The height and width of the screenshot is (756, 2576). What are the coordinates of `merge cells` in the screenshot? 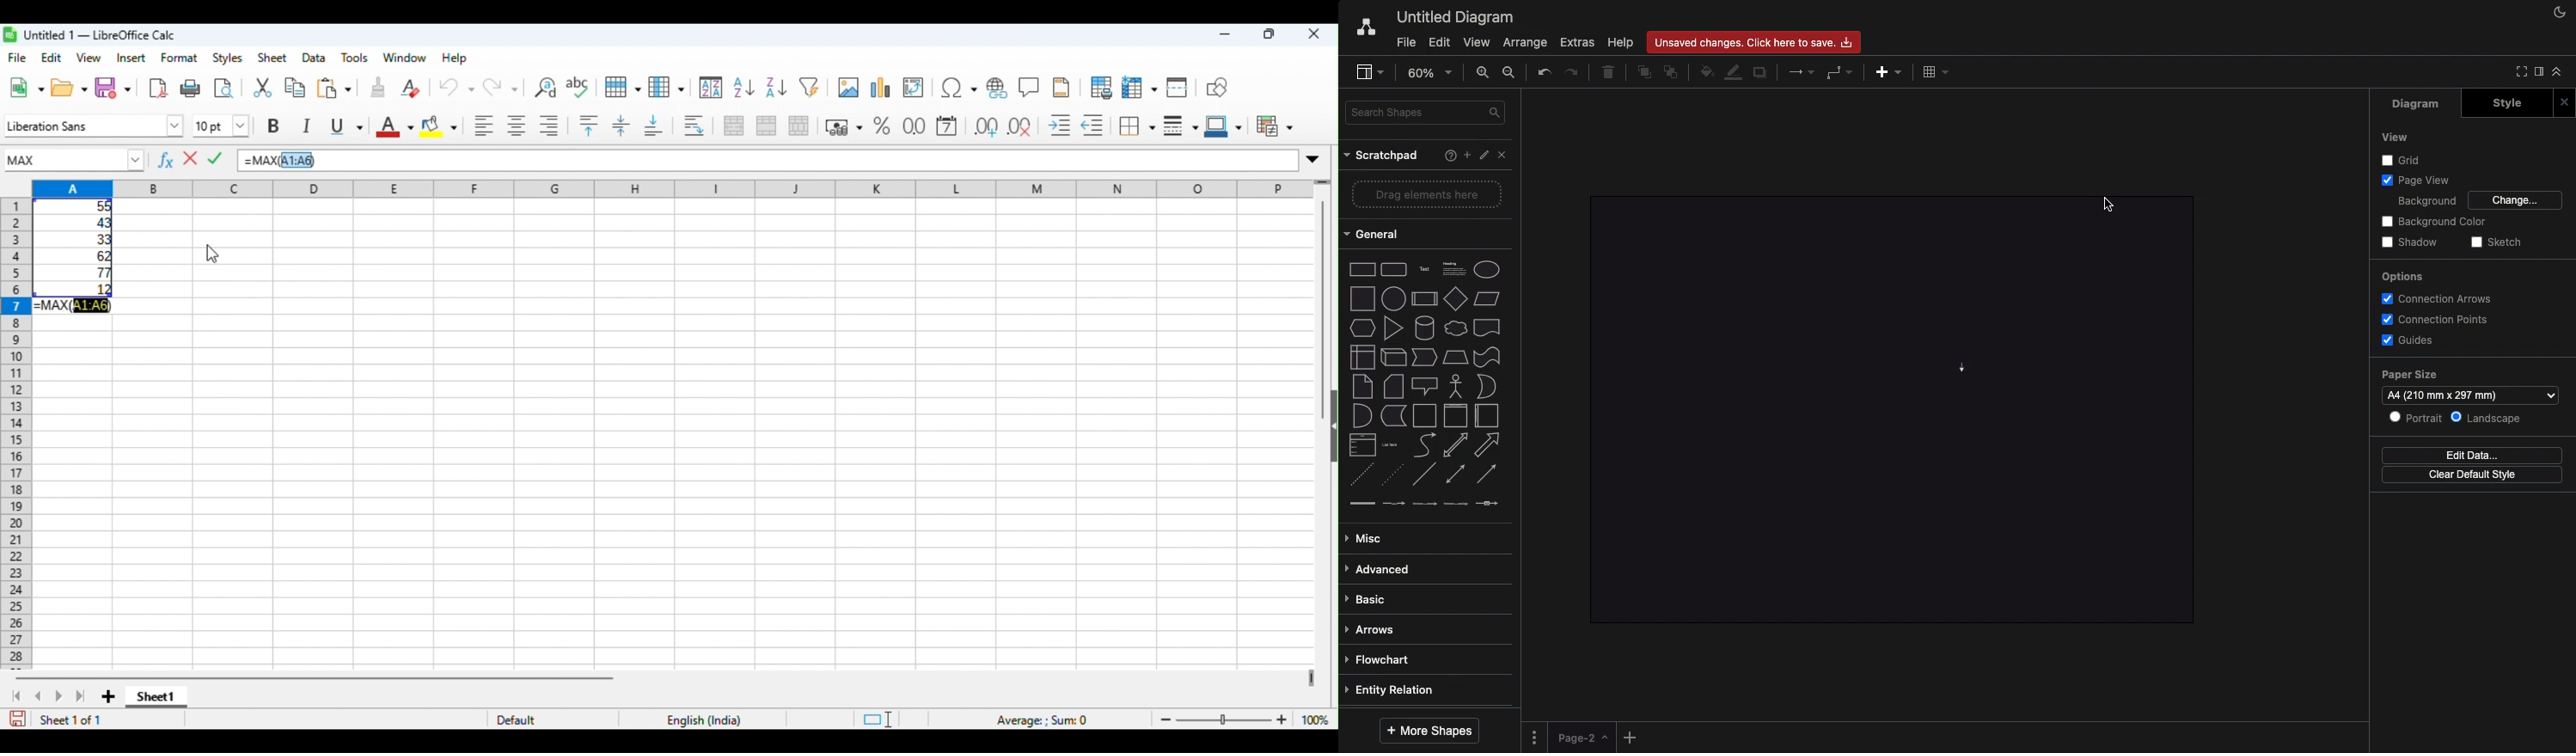 It's located at (766, 126).